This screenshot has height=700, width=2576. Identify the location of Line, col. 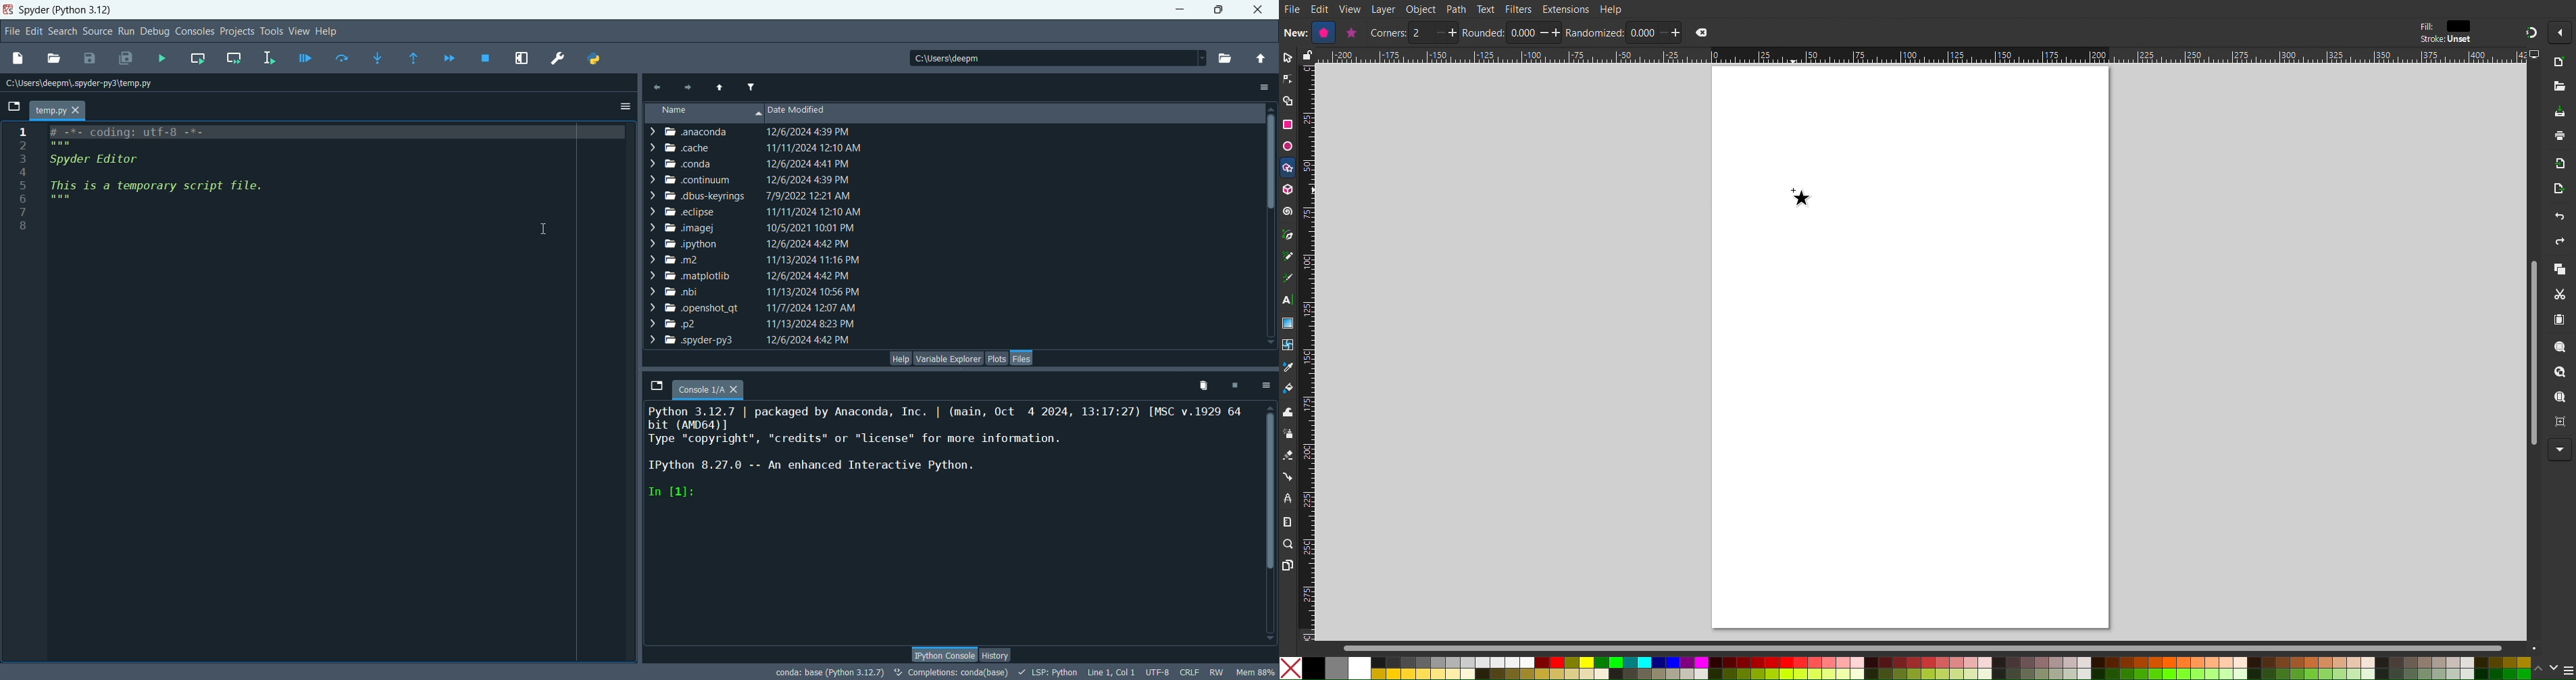
(1112, 673).